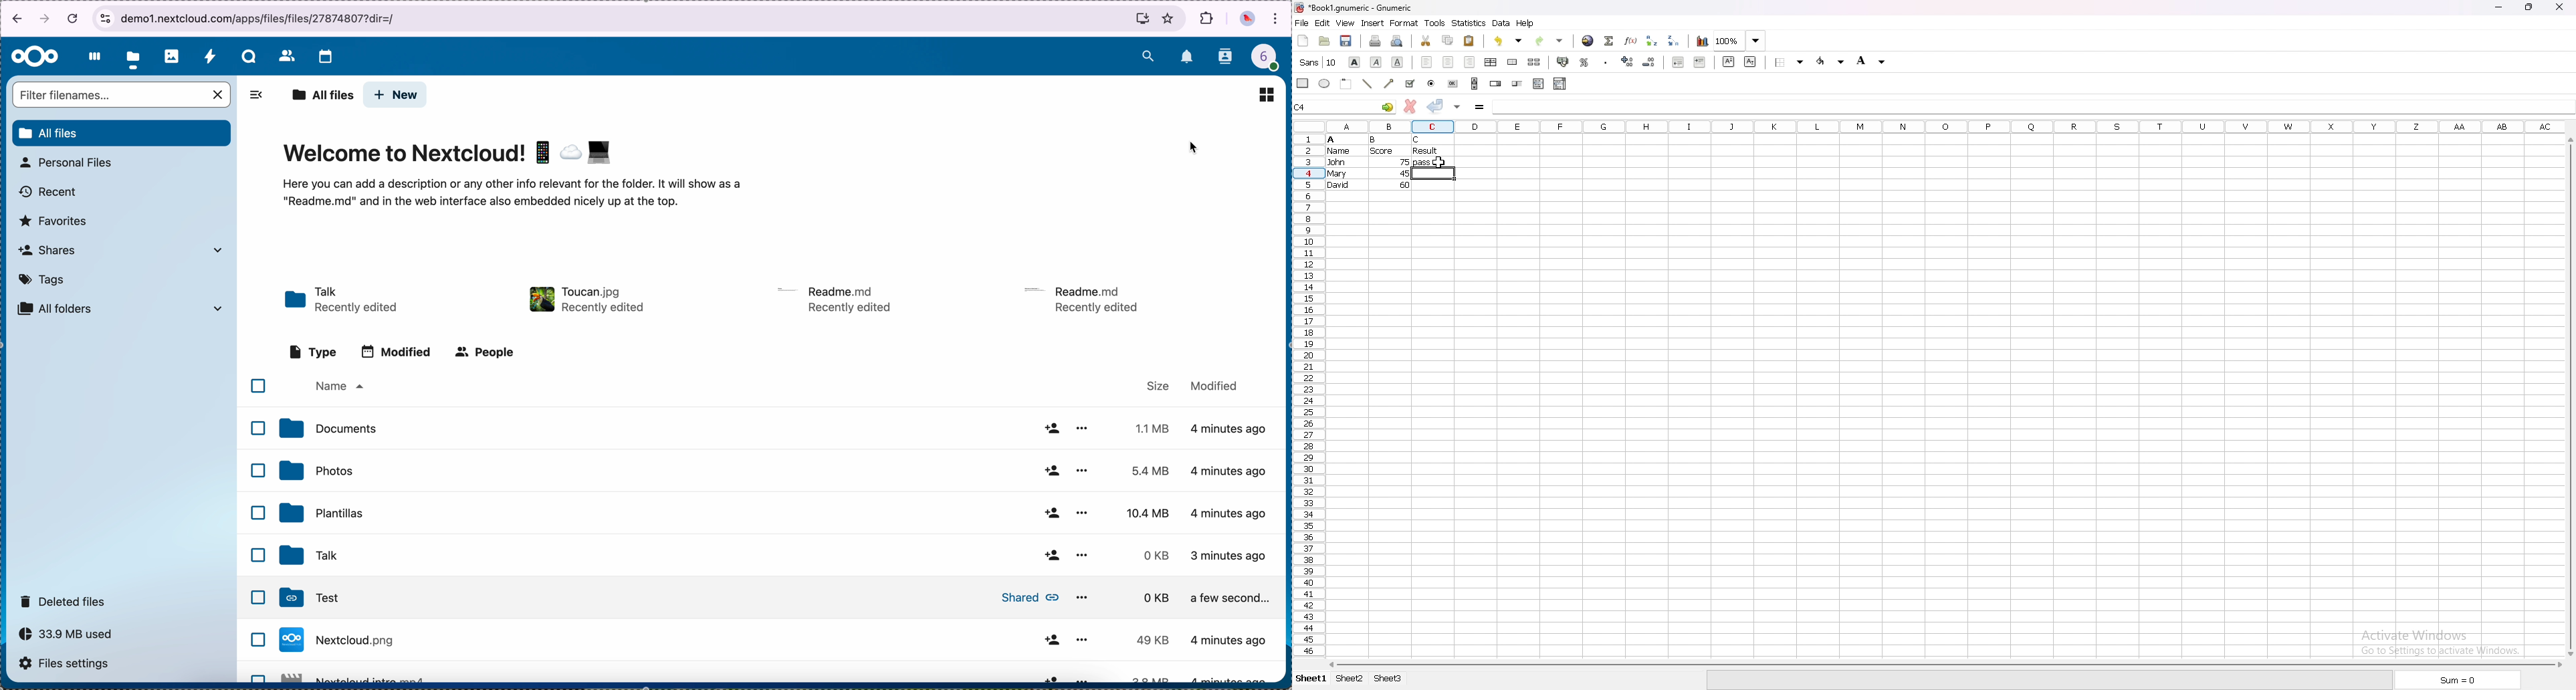 This screenshot has width=2576, height=700. I want to click on 10.4 MB, so click(1149, 514).